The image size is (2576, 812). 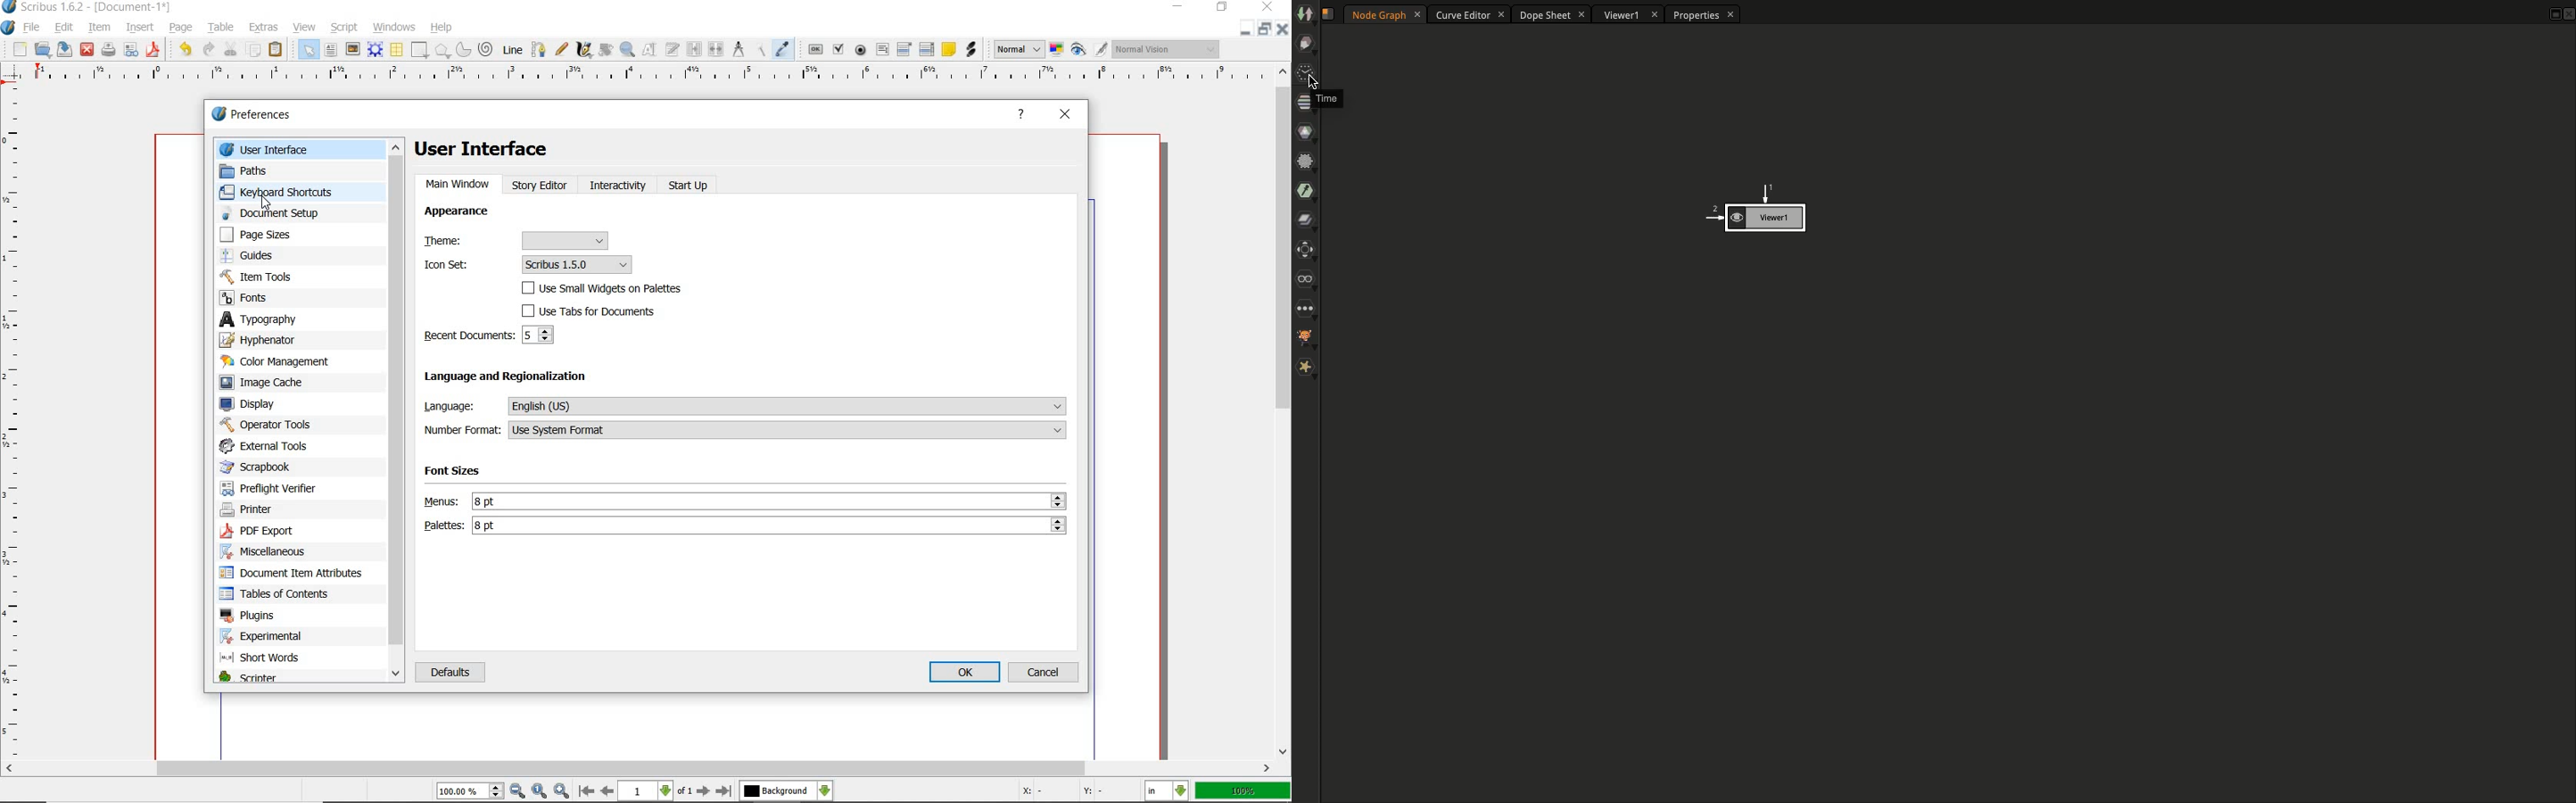 What do you see at coordinates (1056, 51) in the screenshot?
I see `toggle color management` at bounding box center [1056, 51].